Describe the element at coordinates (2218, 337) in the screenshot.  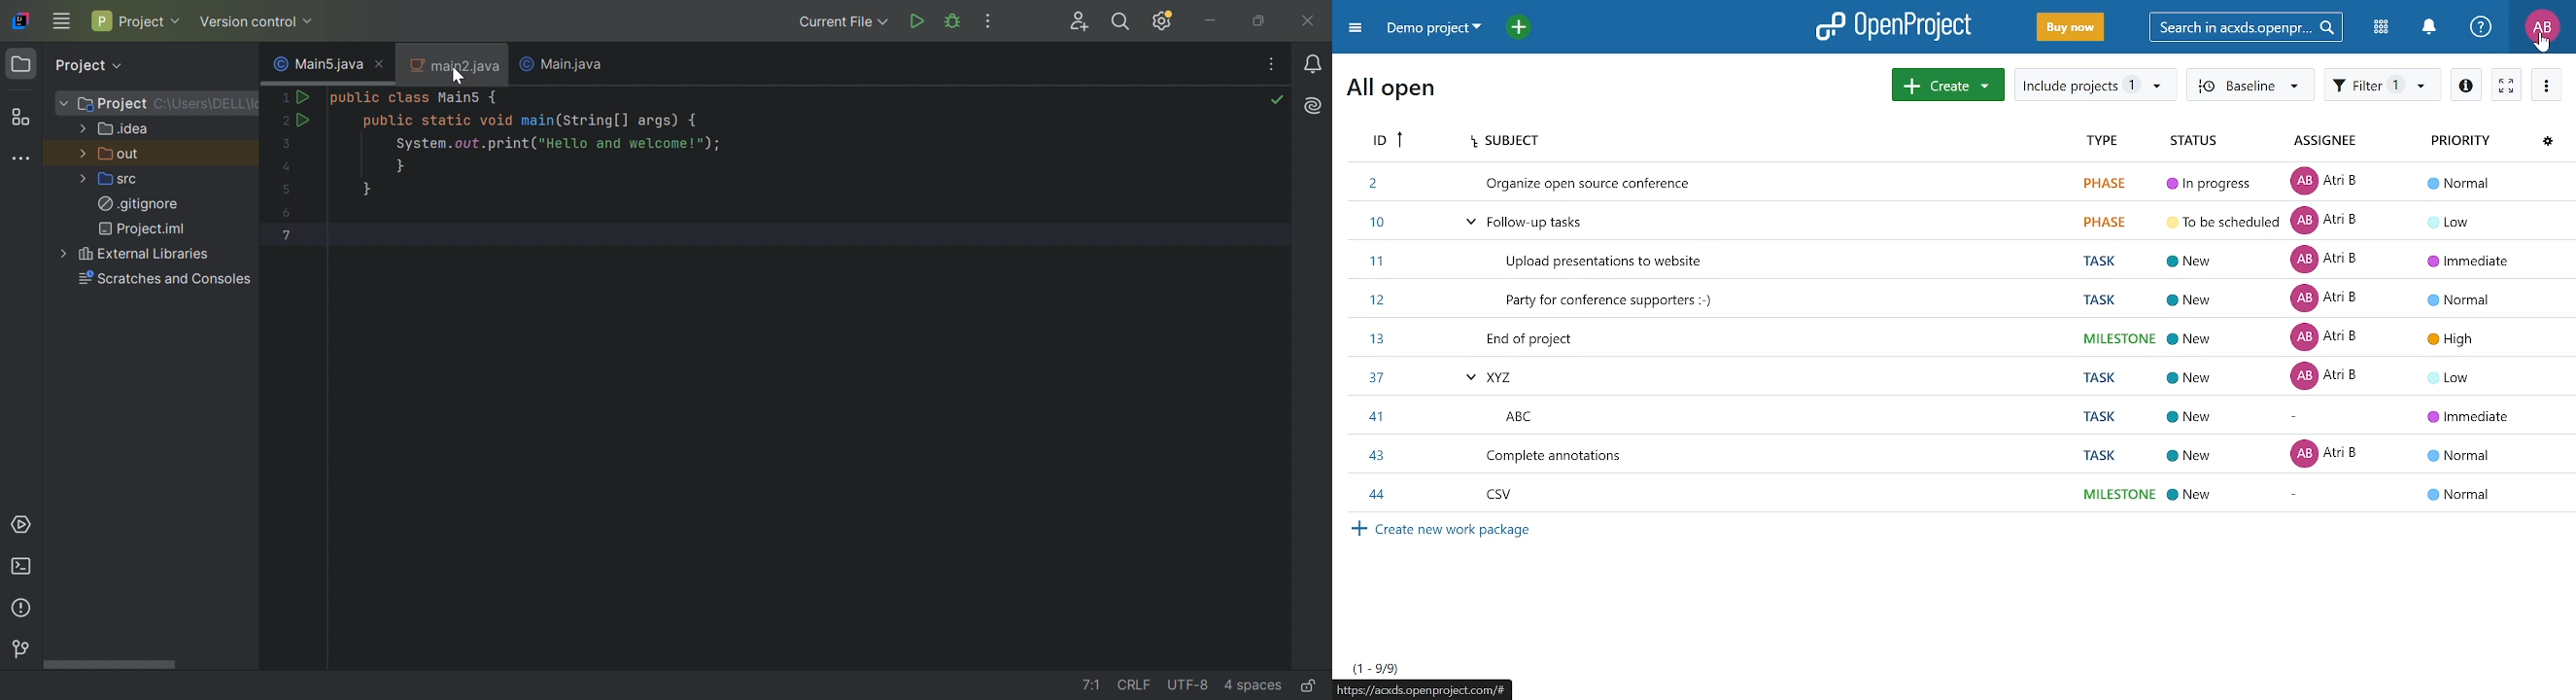
I see `task status` at that location.